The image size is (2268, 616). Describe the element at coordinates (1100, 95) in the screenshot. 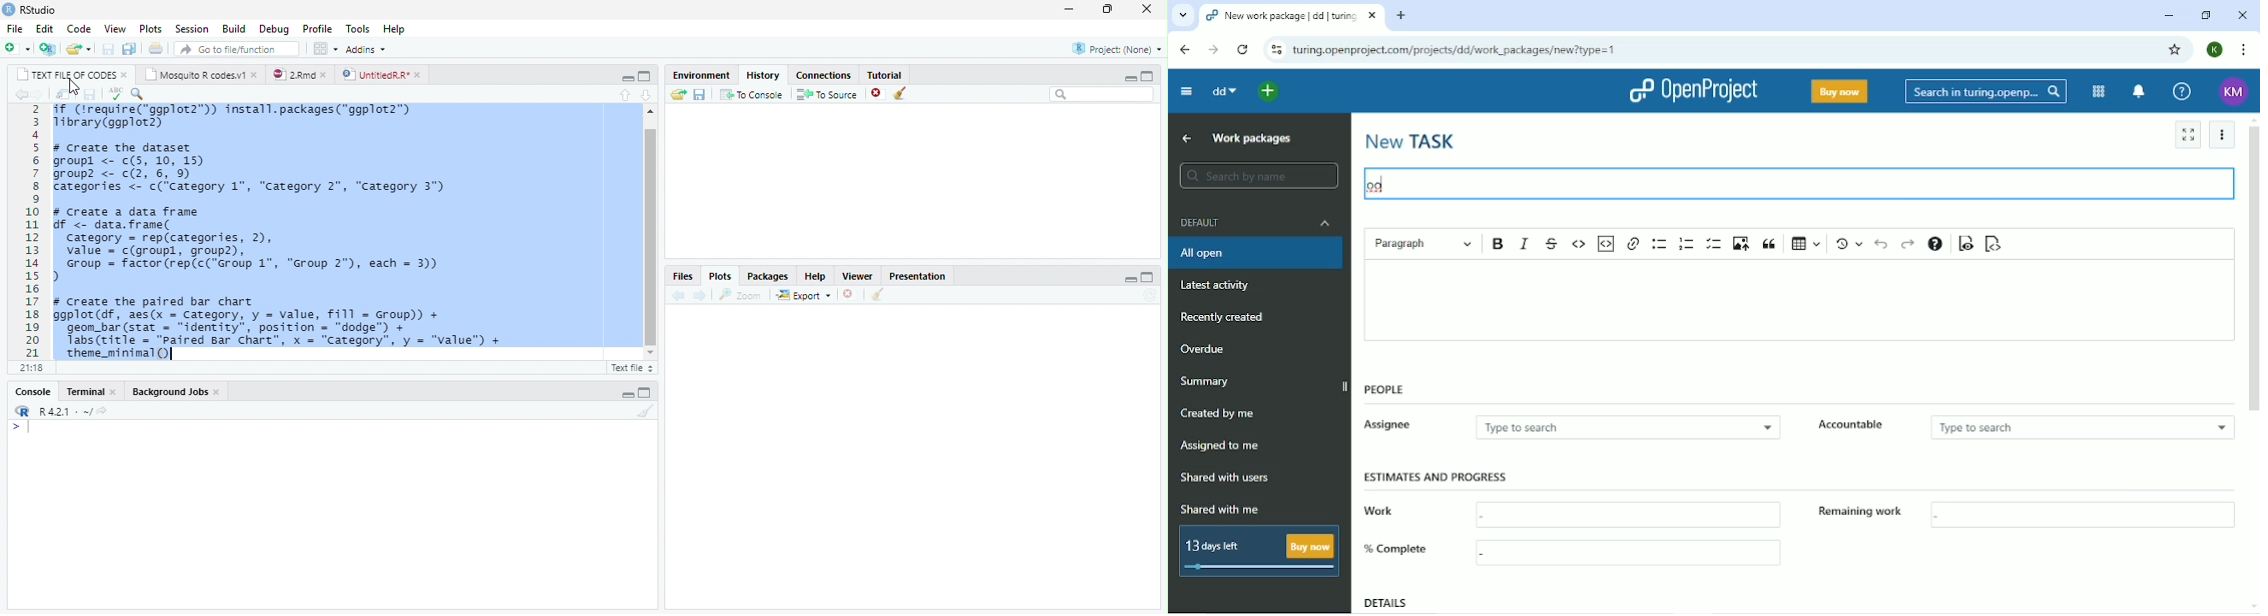

I see `search` at that location.